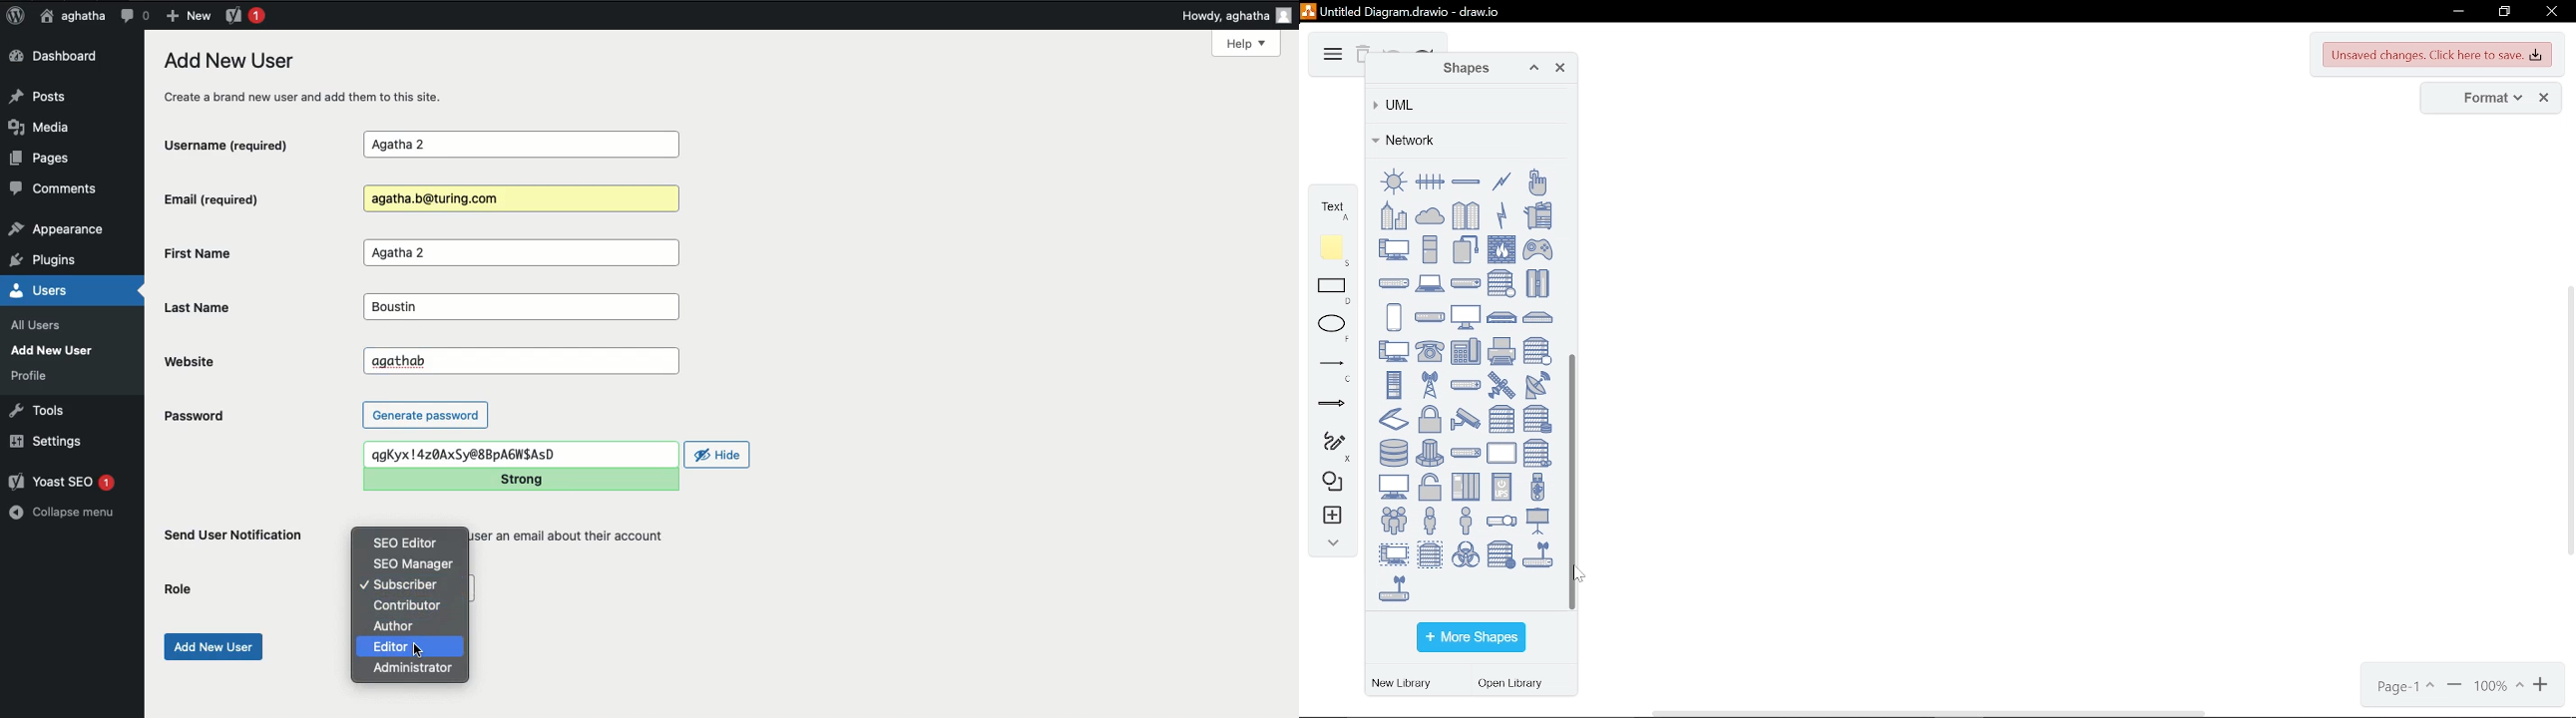 This screenshot has height=728, width=2576. What do you see at coordinates (1537, 419) in the screenshot?
I see `server storage` at bounding box center [1537, 419].